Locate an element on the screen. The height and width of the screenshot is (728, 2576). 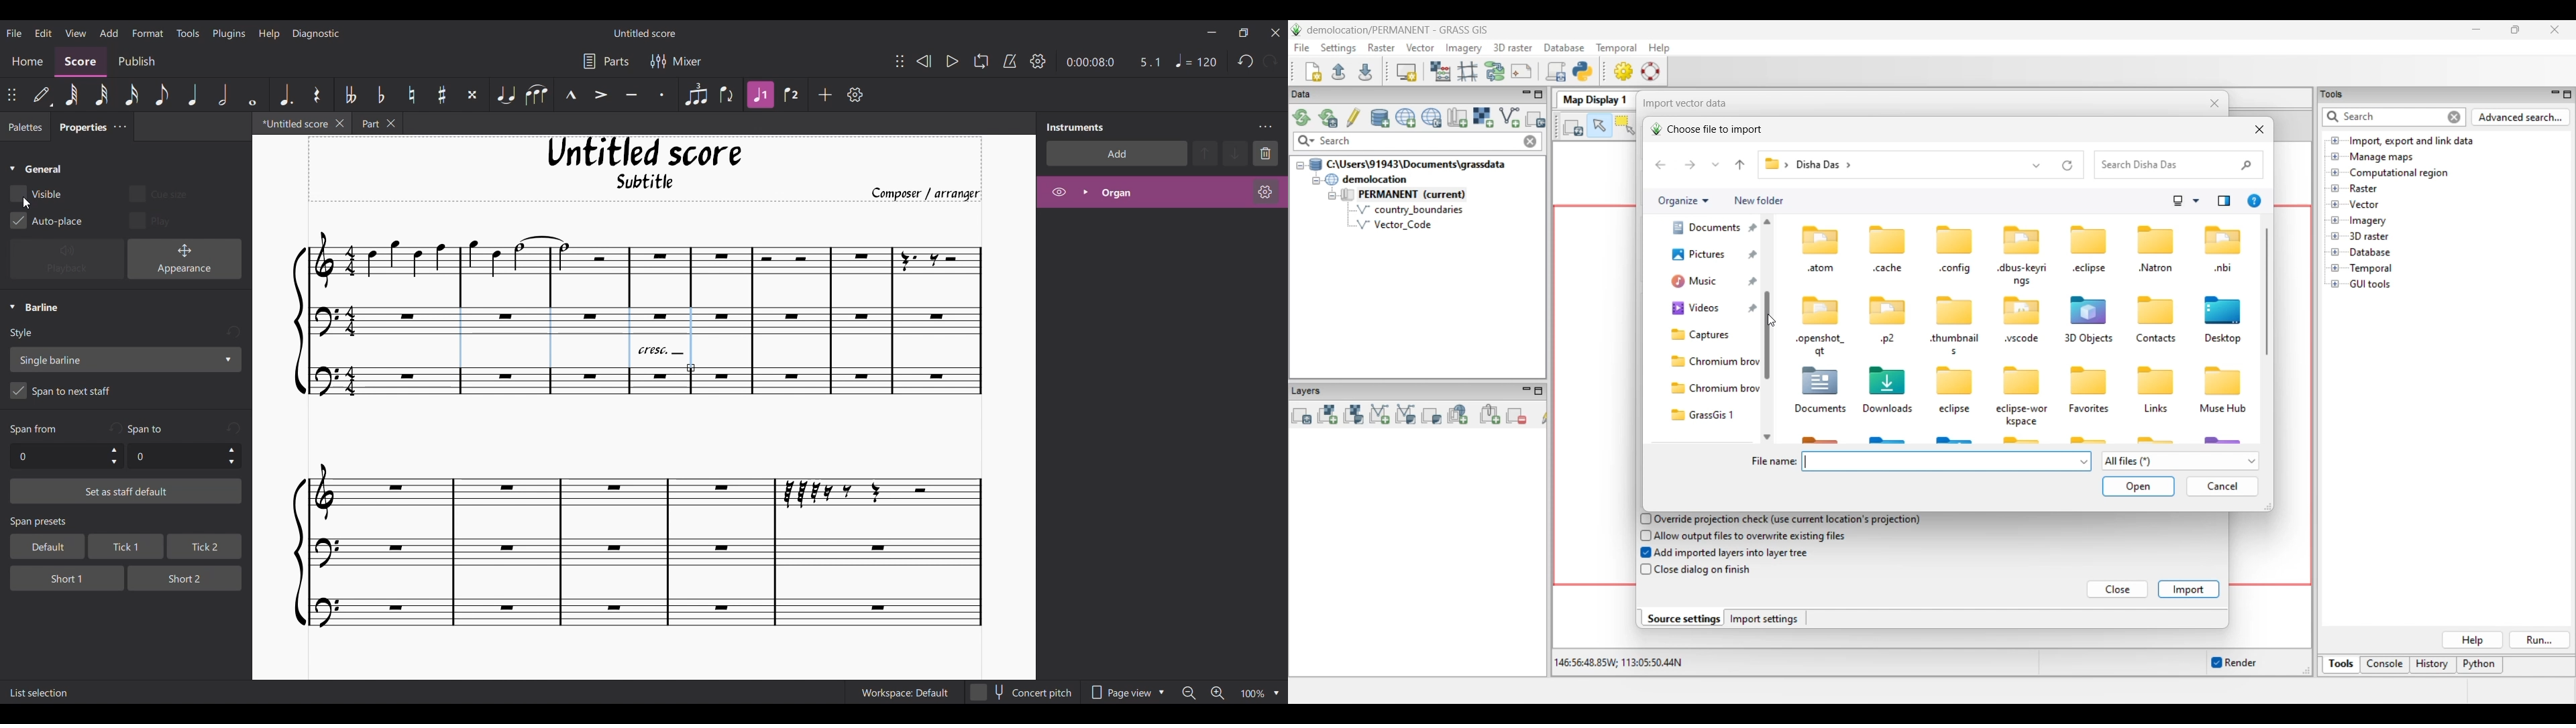
Home section is located at coordinates (28, 61).